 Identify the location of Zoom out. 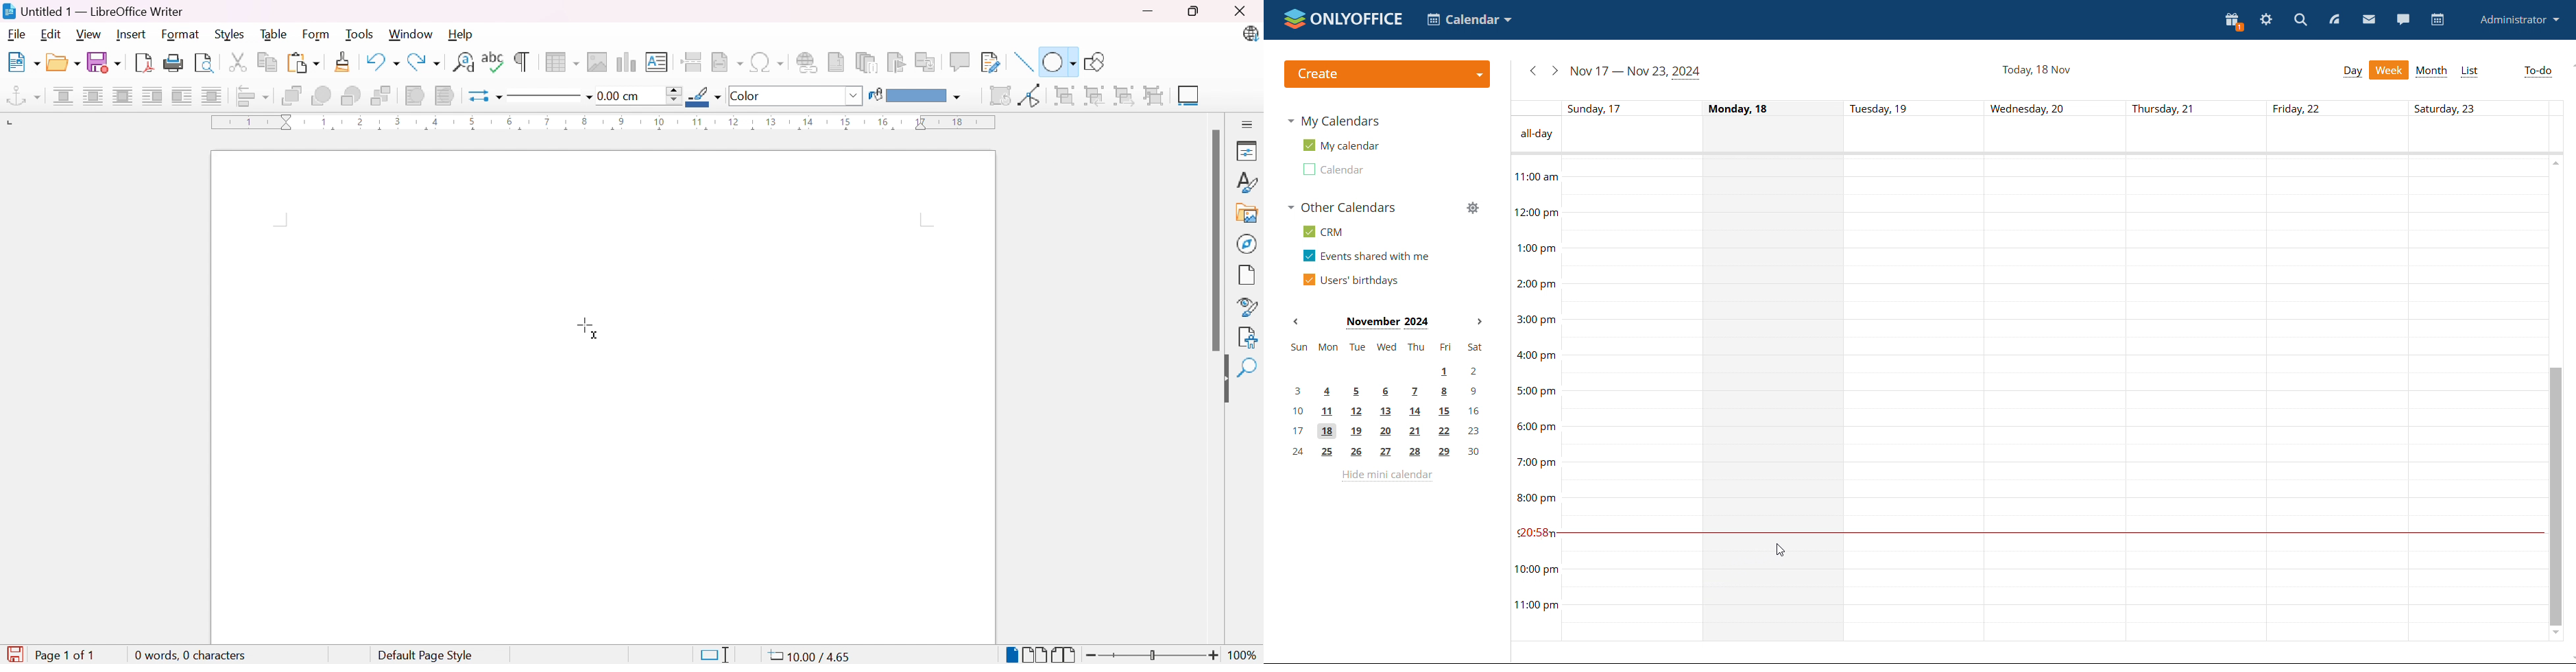
(1093, 657).